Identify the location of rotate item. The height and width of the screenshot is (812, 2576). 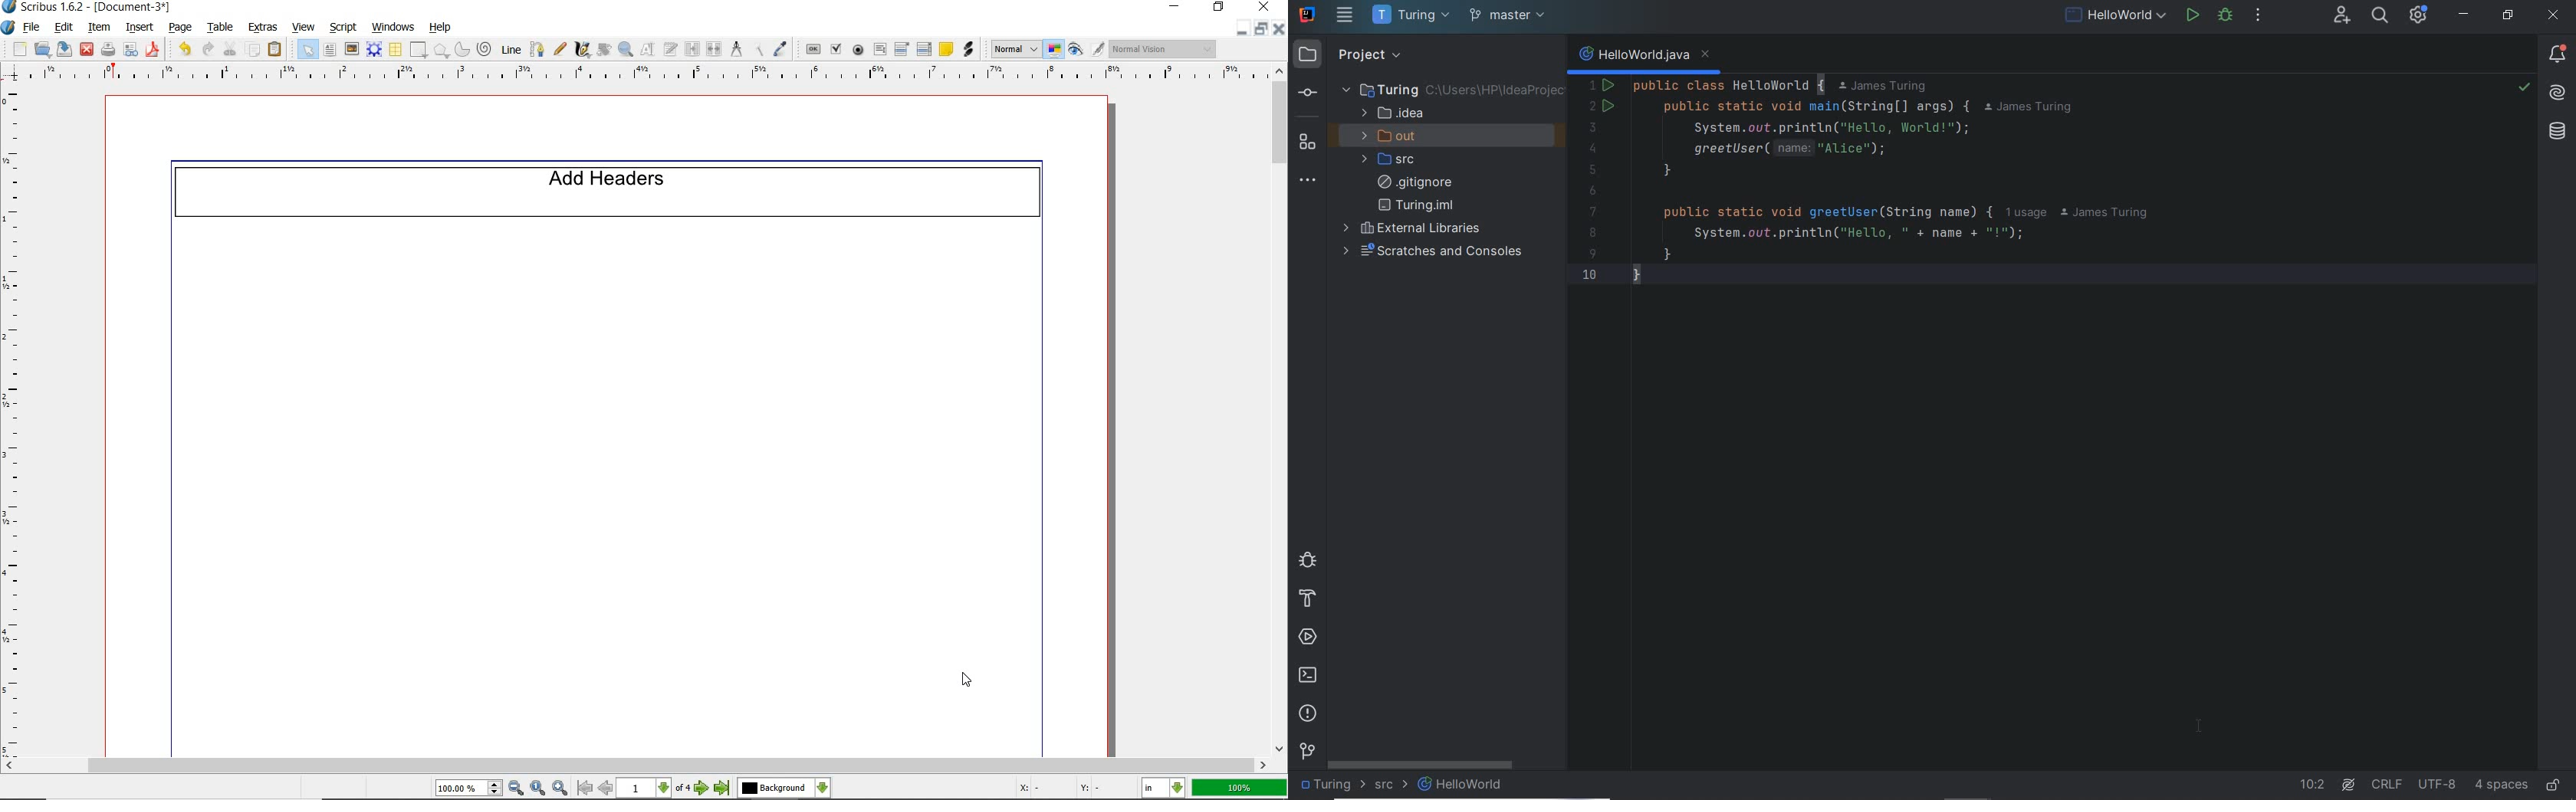
(603, 51).